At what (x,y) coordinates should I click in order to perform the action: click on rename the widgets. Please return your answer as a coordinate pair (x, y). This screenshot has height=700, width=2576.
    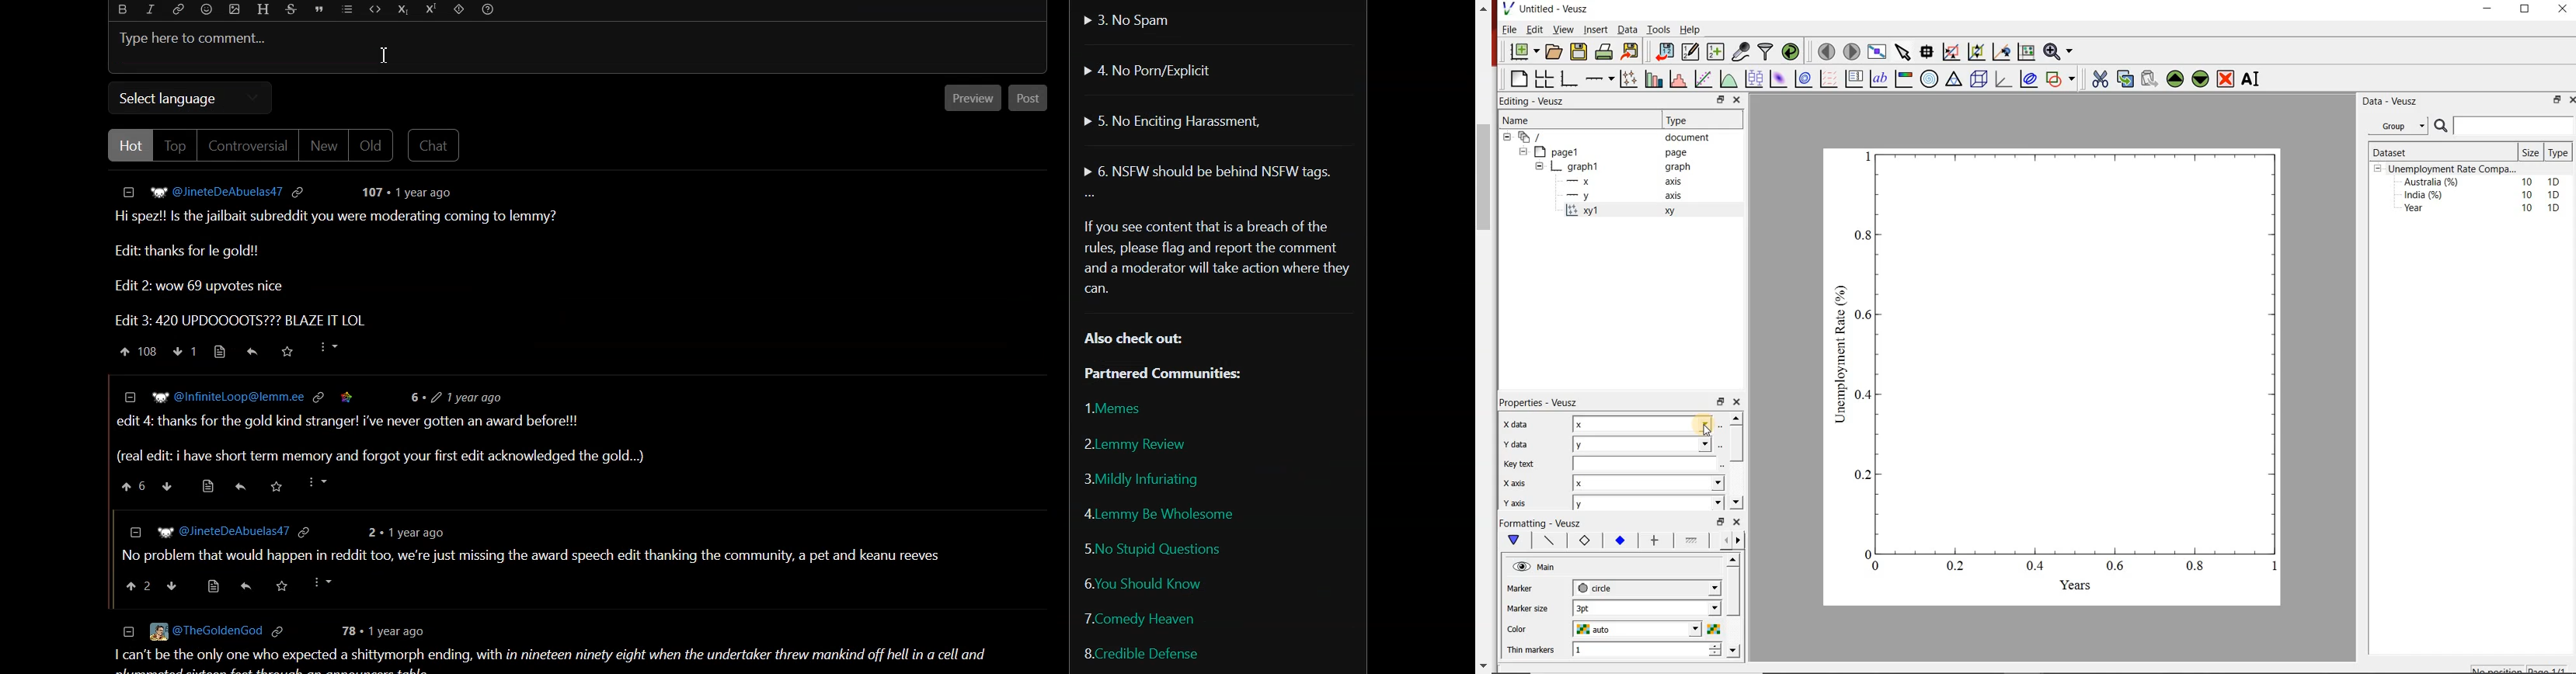
    Looking at the image, I should click on (2254, 79).